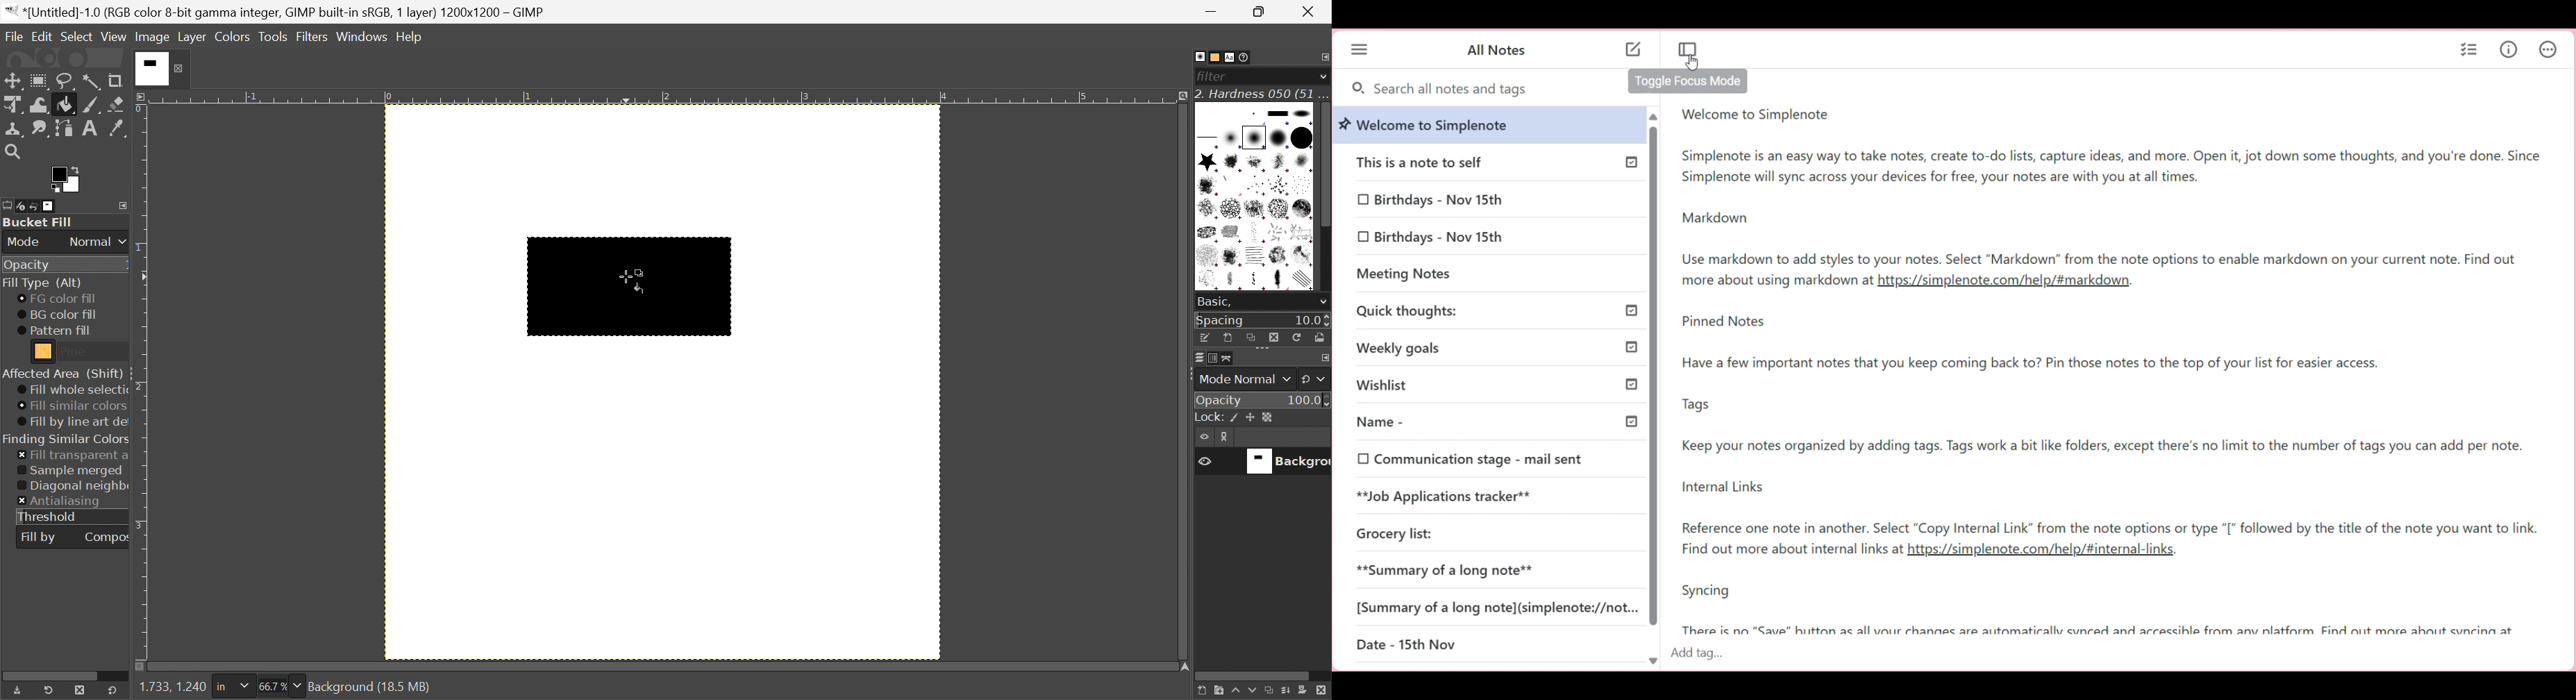 The height and width of the screenshot is (700, 2576). I want to click on Description of current selection by cursor, so click(1688, 81).